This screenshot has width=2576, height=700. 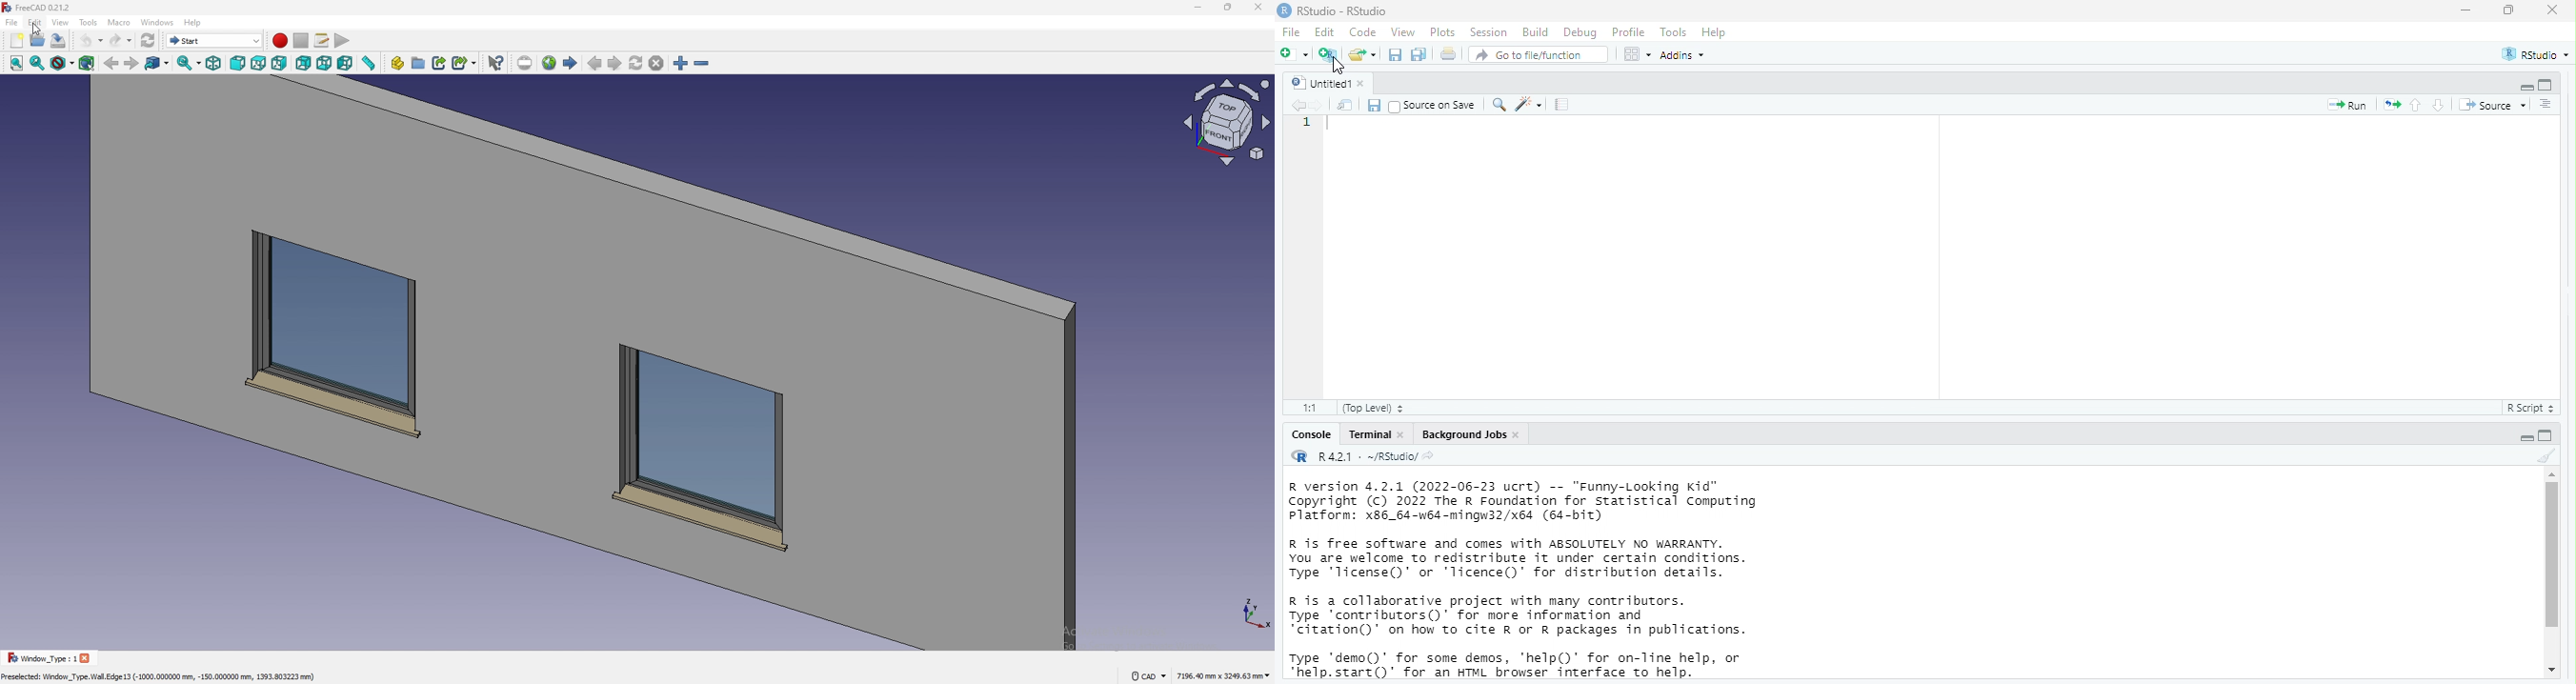 I want to click on code tools, so click(x=1528, y=105).